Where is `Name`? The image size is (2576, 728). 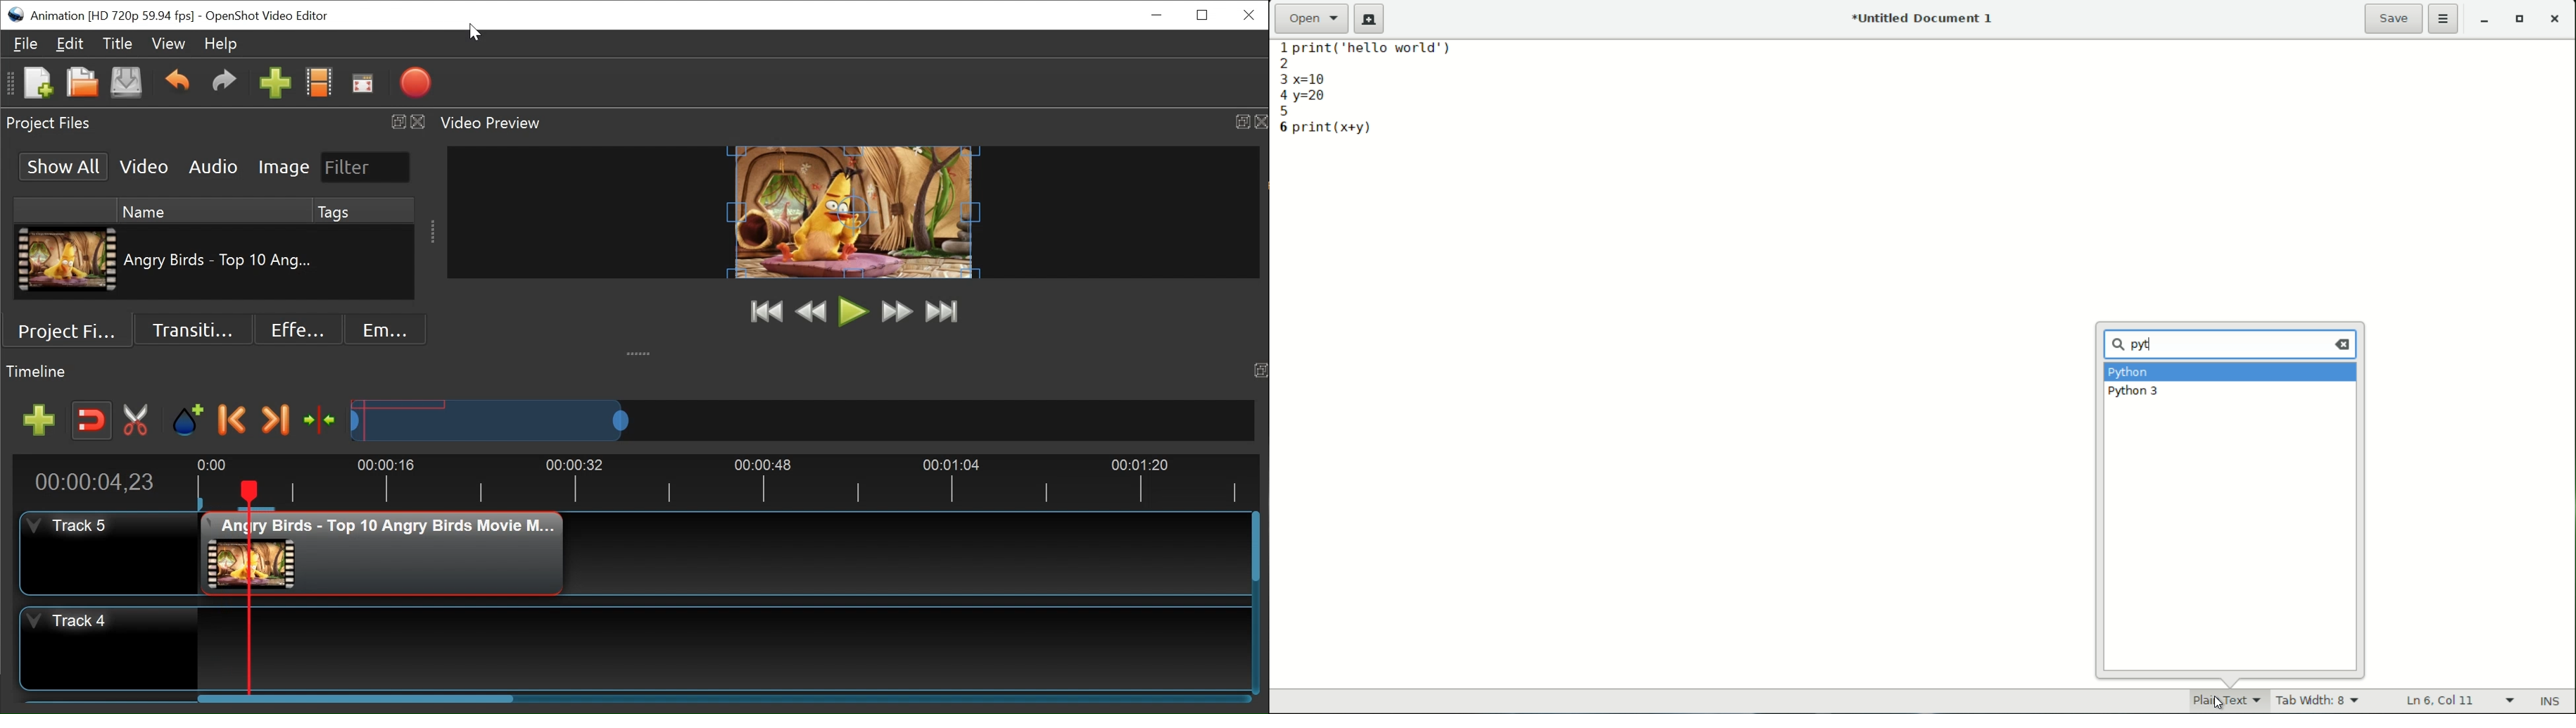 Name is located at coordinates (213, 209).